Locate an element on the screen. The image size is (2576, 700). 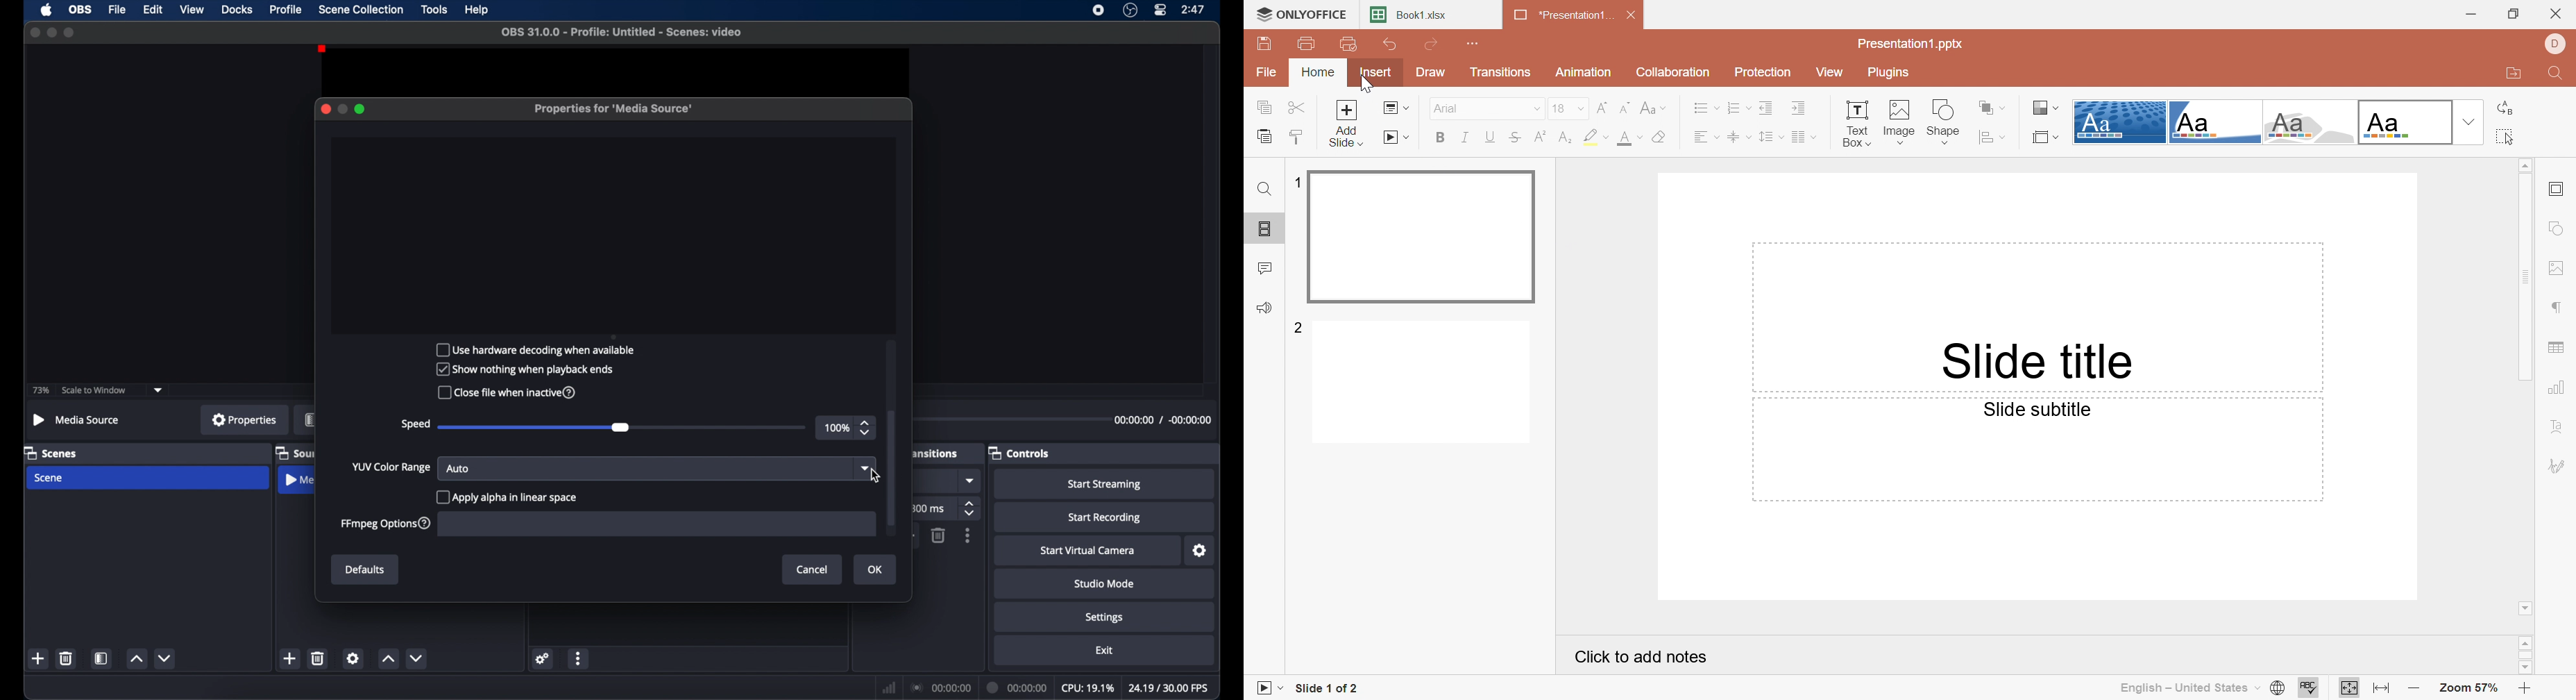
fps is located at coordinates (1168, 687).